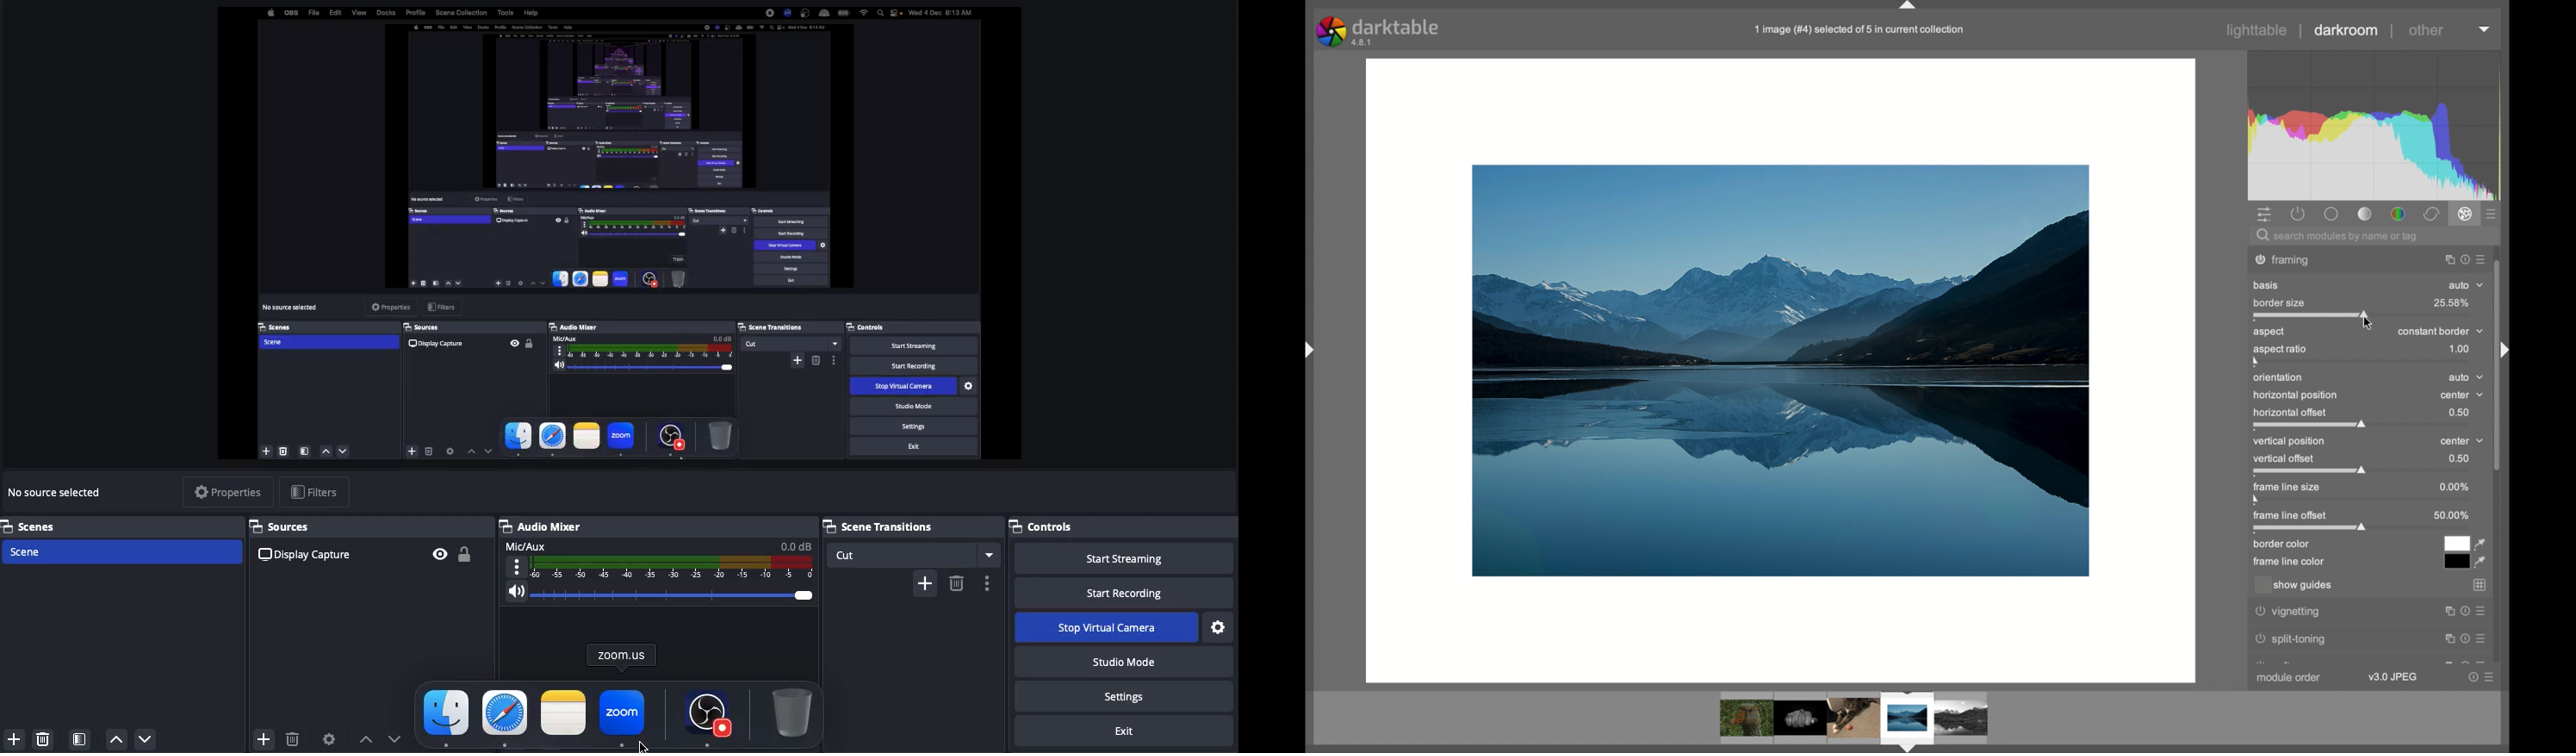 This screenshot has height=756, width=2576. Describe the element at coordinates (2467, 611) in the screenshot. I see `more options` at that location.